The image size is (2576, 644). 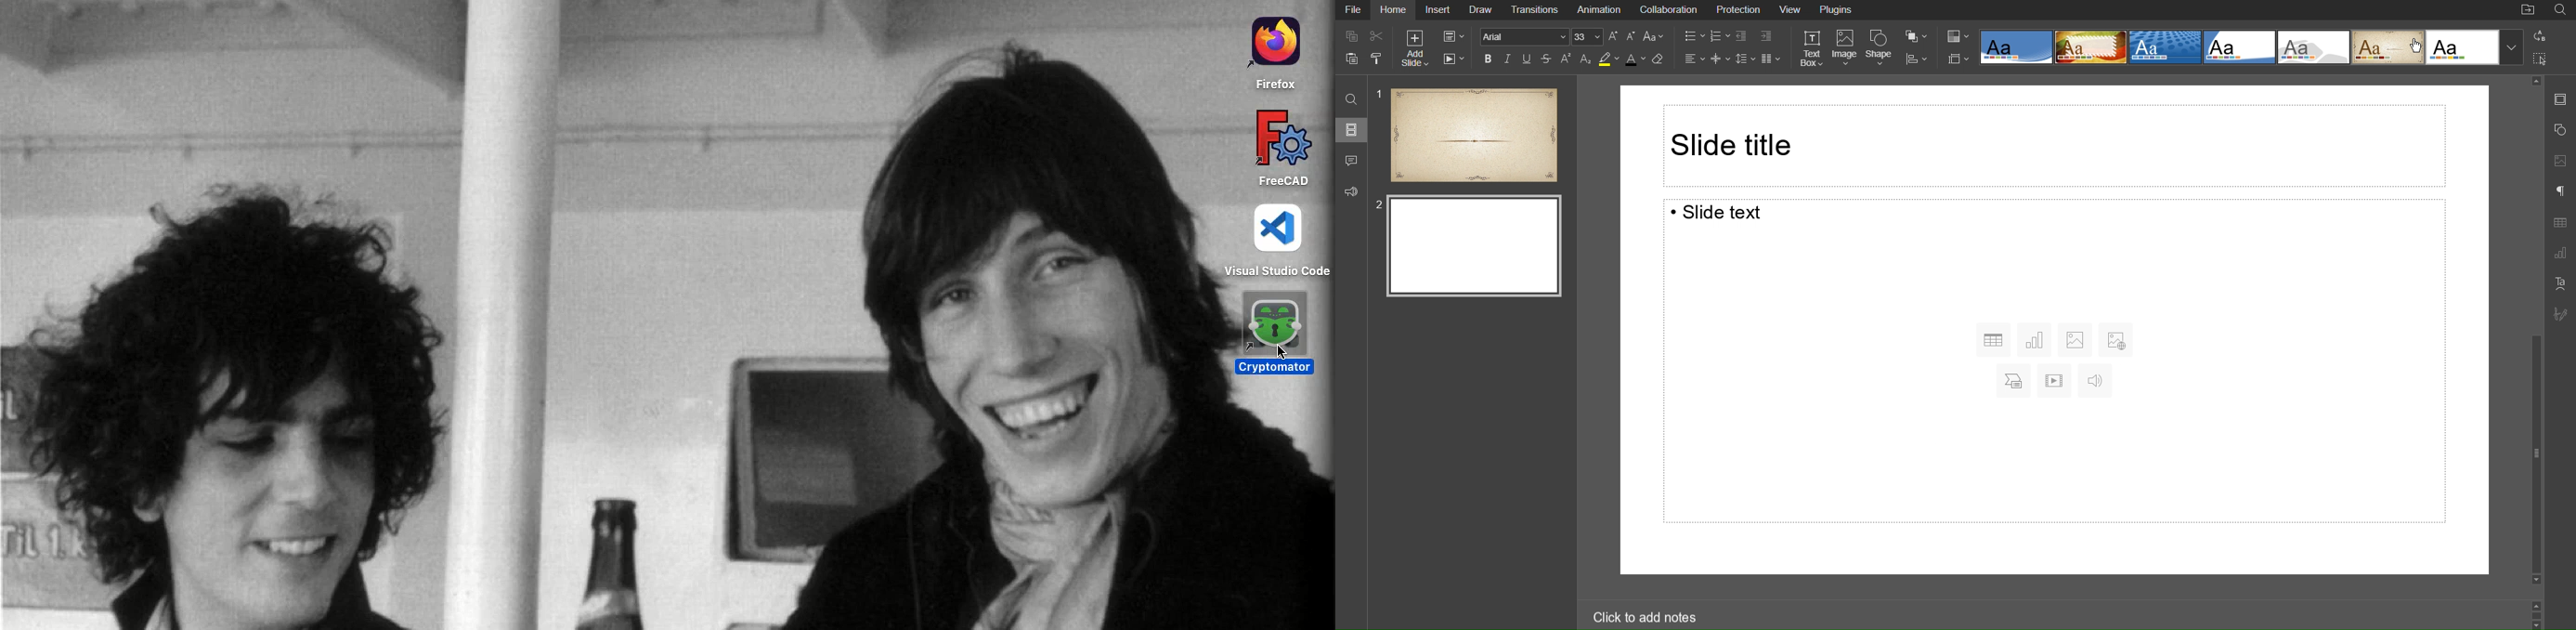 What do you see at coordinates (1451, 59) in the screenshot?
I see `Playback` at bounding box center [1451, 59].